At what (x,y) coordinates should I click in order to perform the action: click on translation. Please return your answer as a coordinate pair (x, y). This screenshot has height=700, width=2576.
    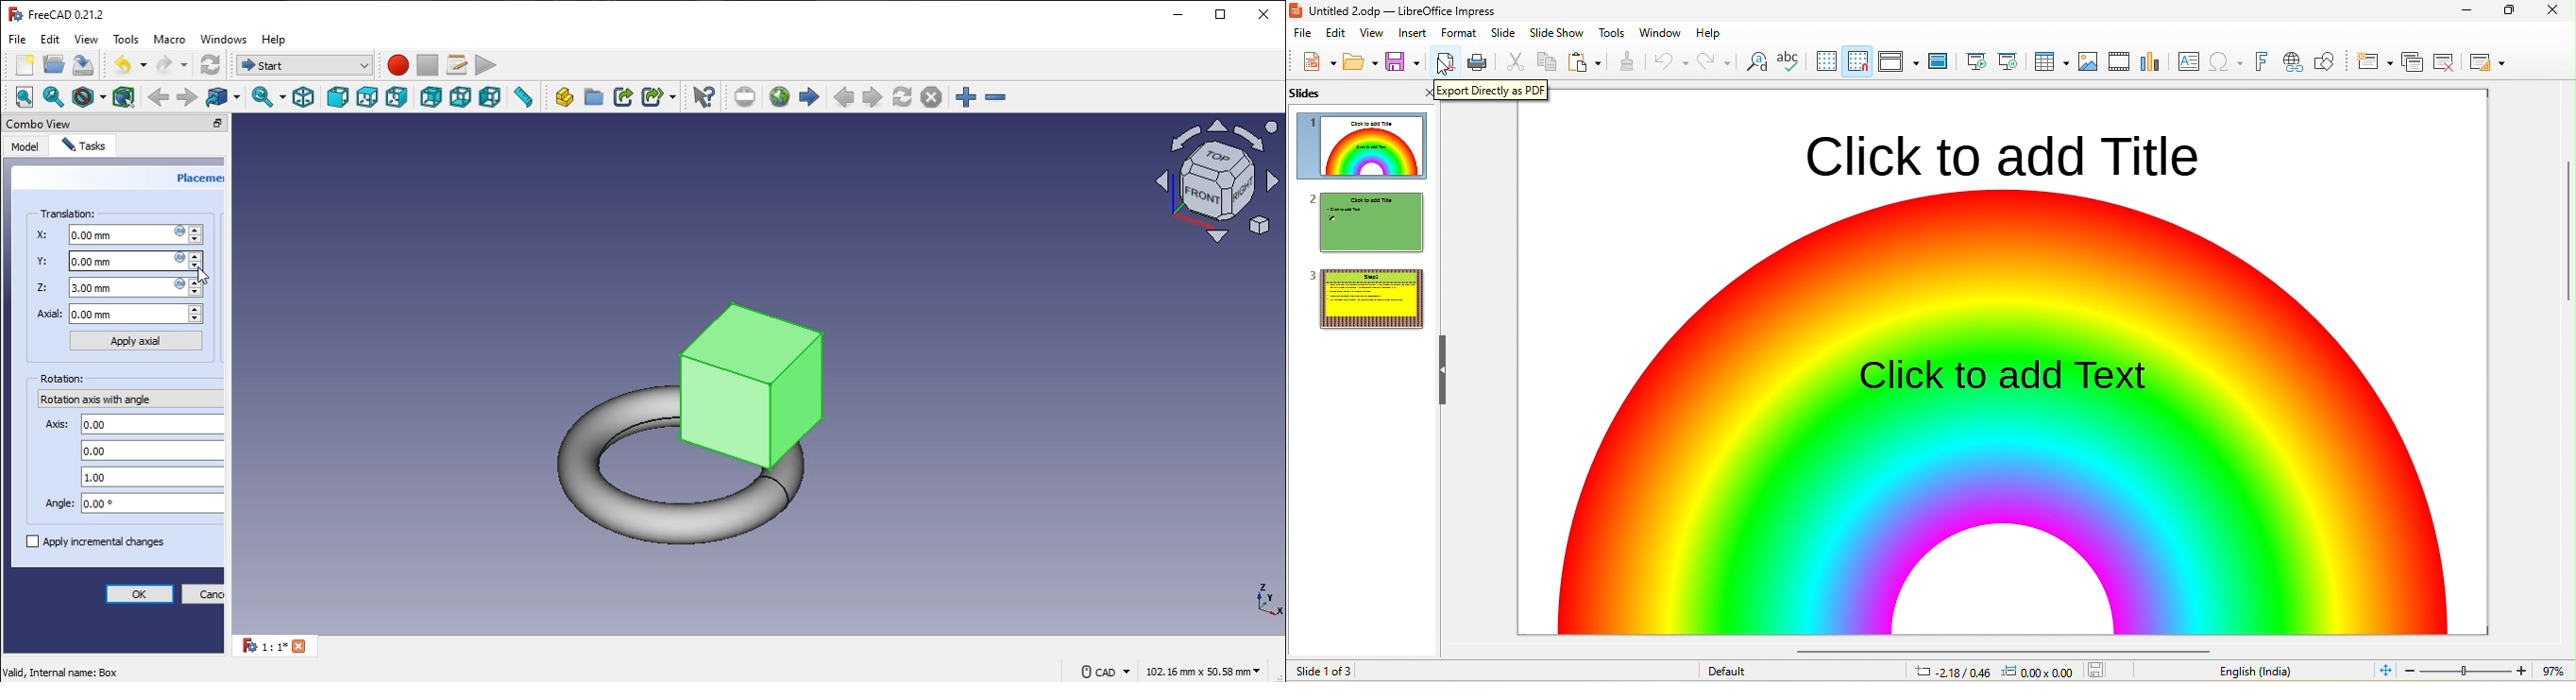
    Looking at the image, I should click on (69, 214).